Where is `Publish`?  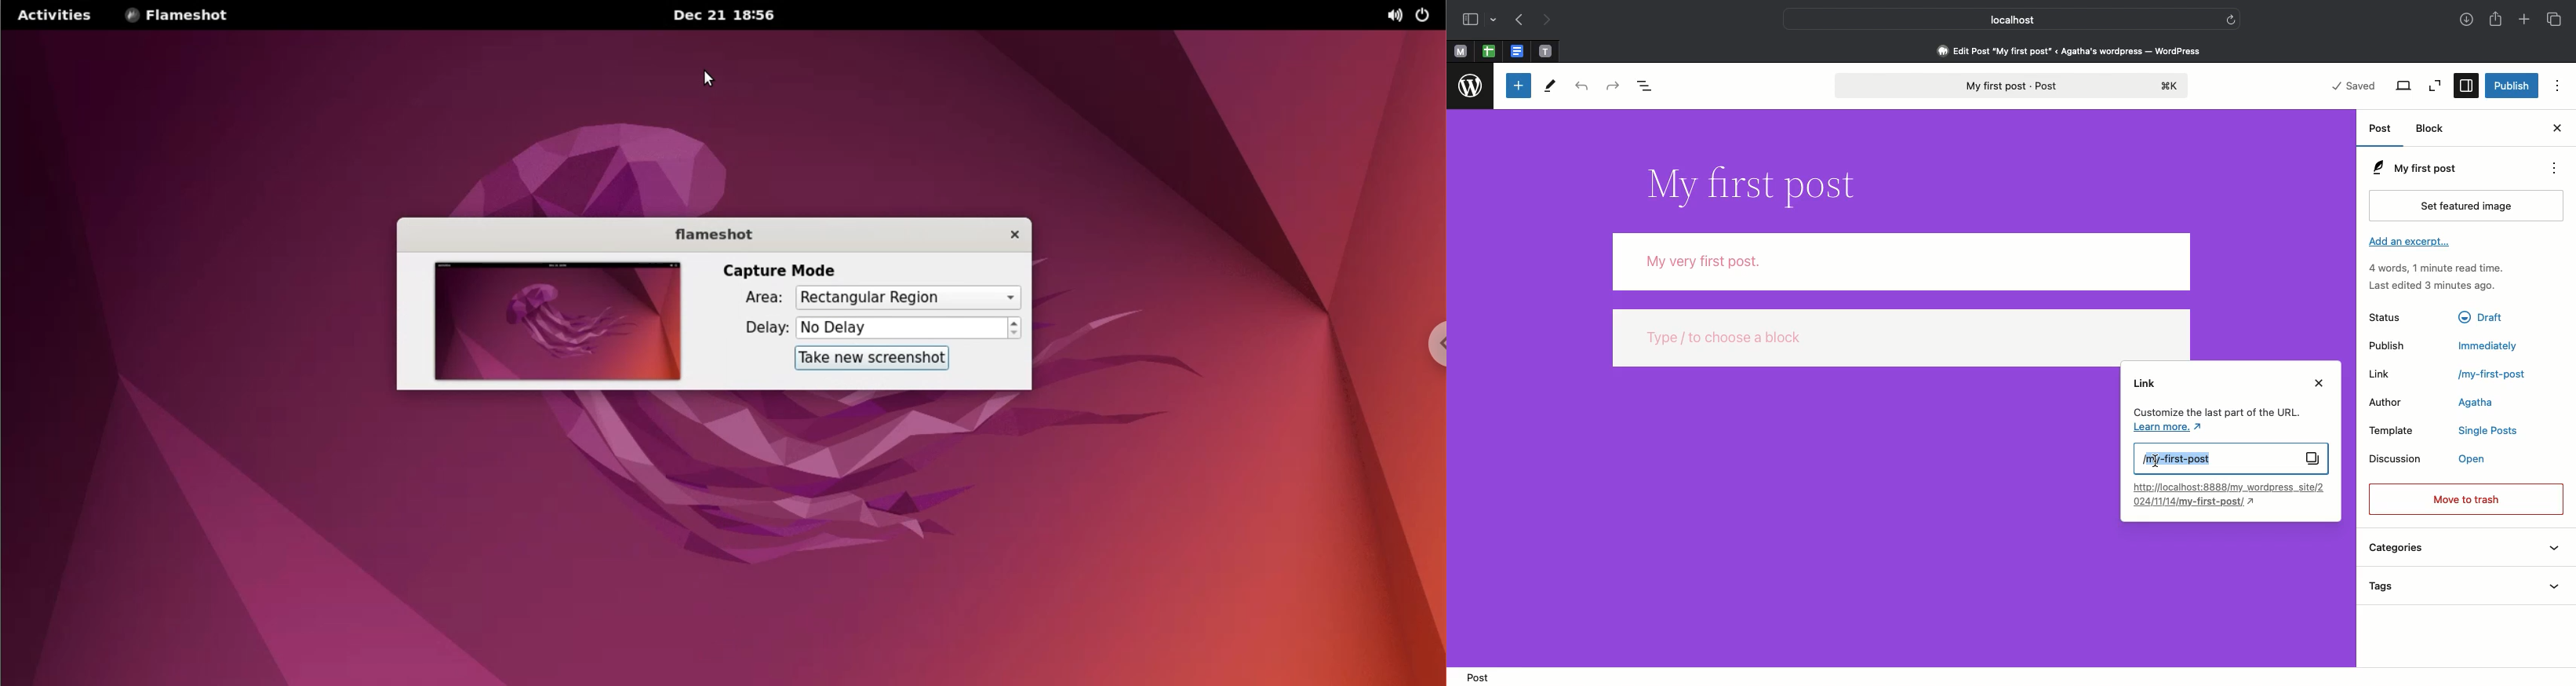
Publish is located at coordinates (2387, 344).